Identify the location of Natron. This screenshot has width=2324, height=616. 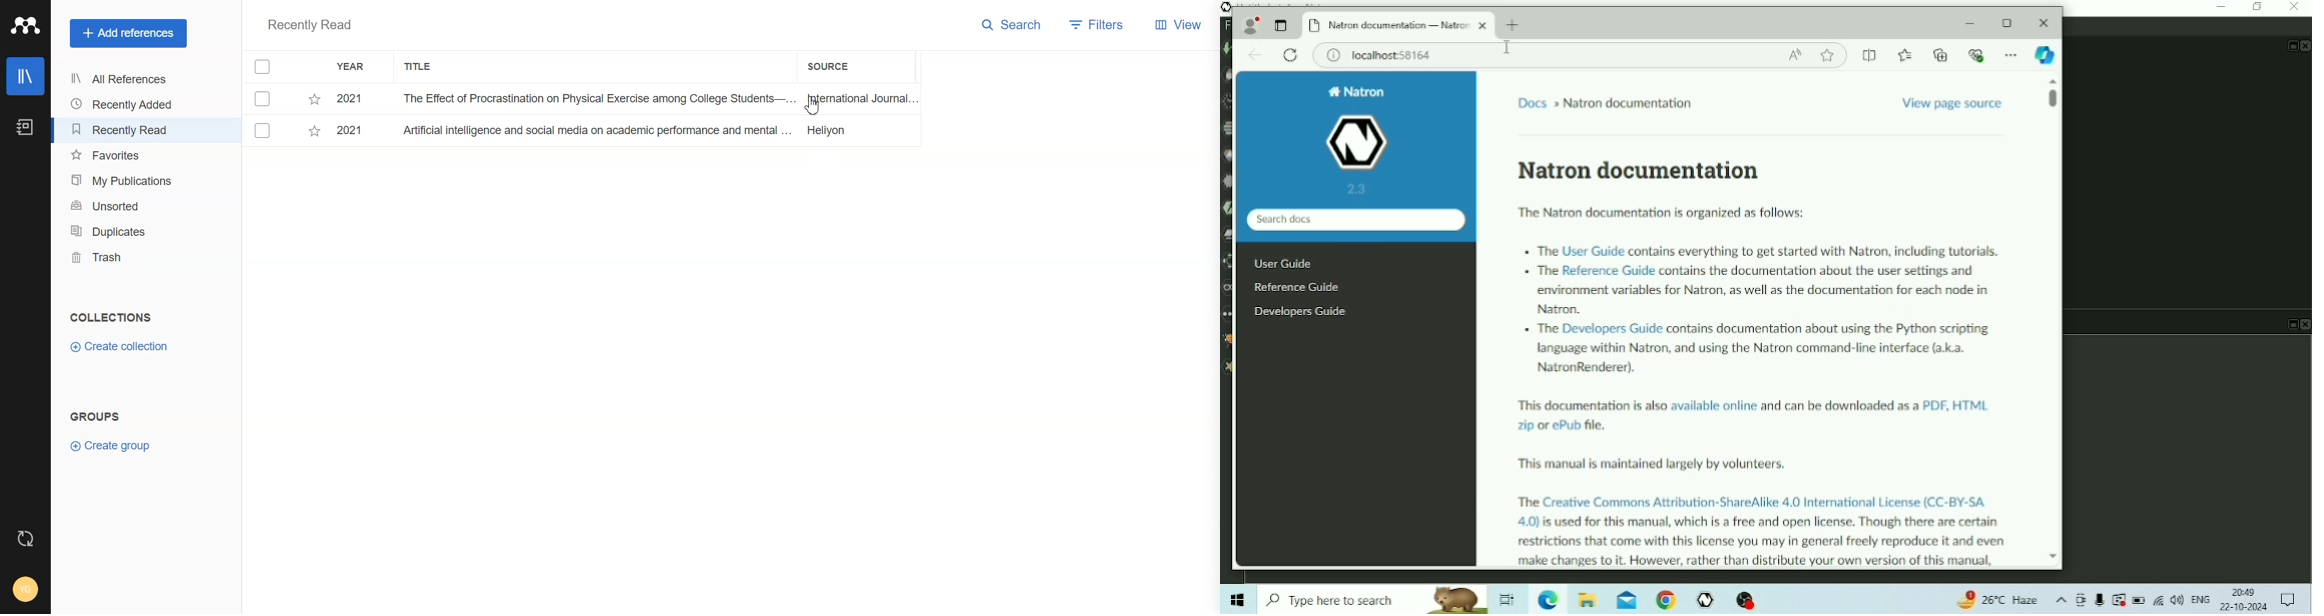
(1359, 143).